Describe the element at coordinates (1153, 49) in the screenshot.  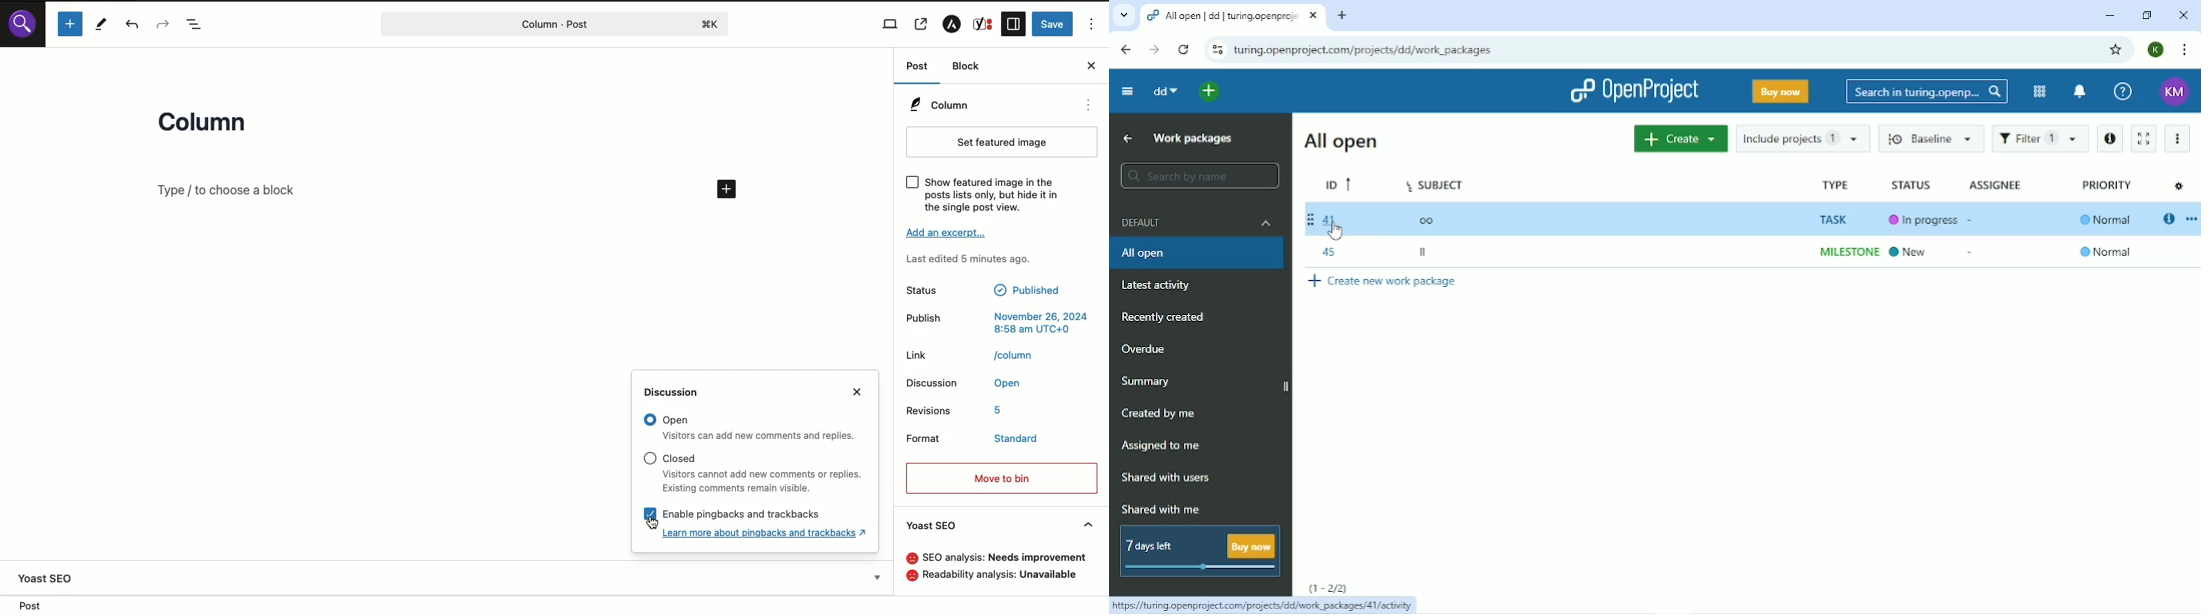
I see `Forward` at that location.